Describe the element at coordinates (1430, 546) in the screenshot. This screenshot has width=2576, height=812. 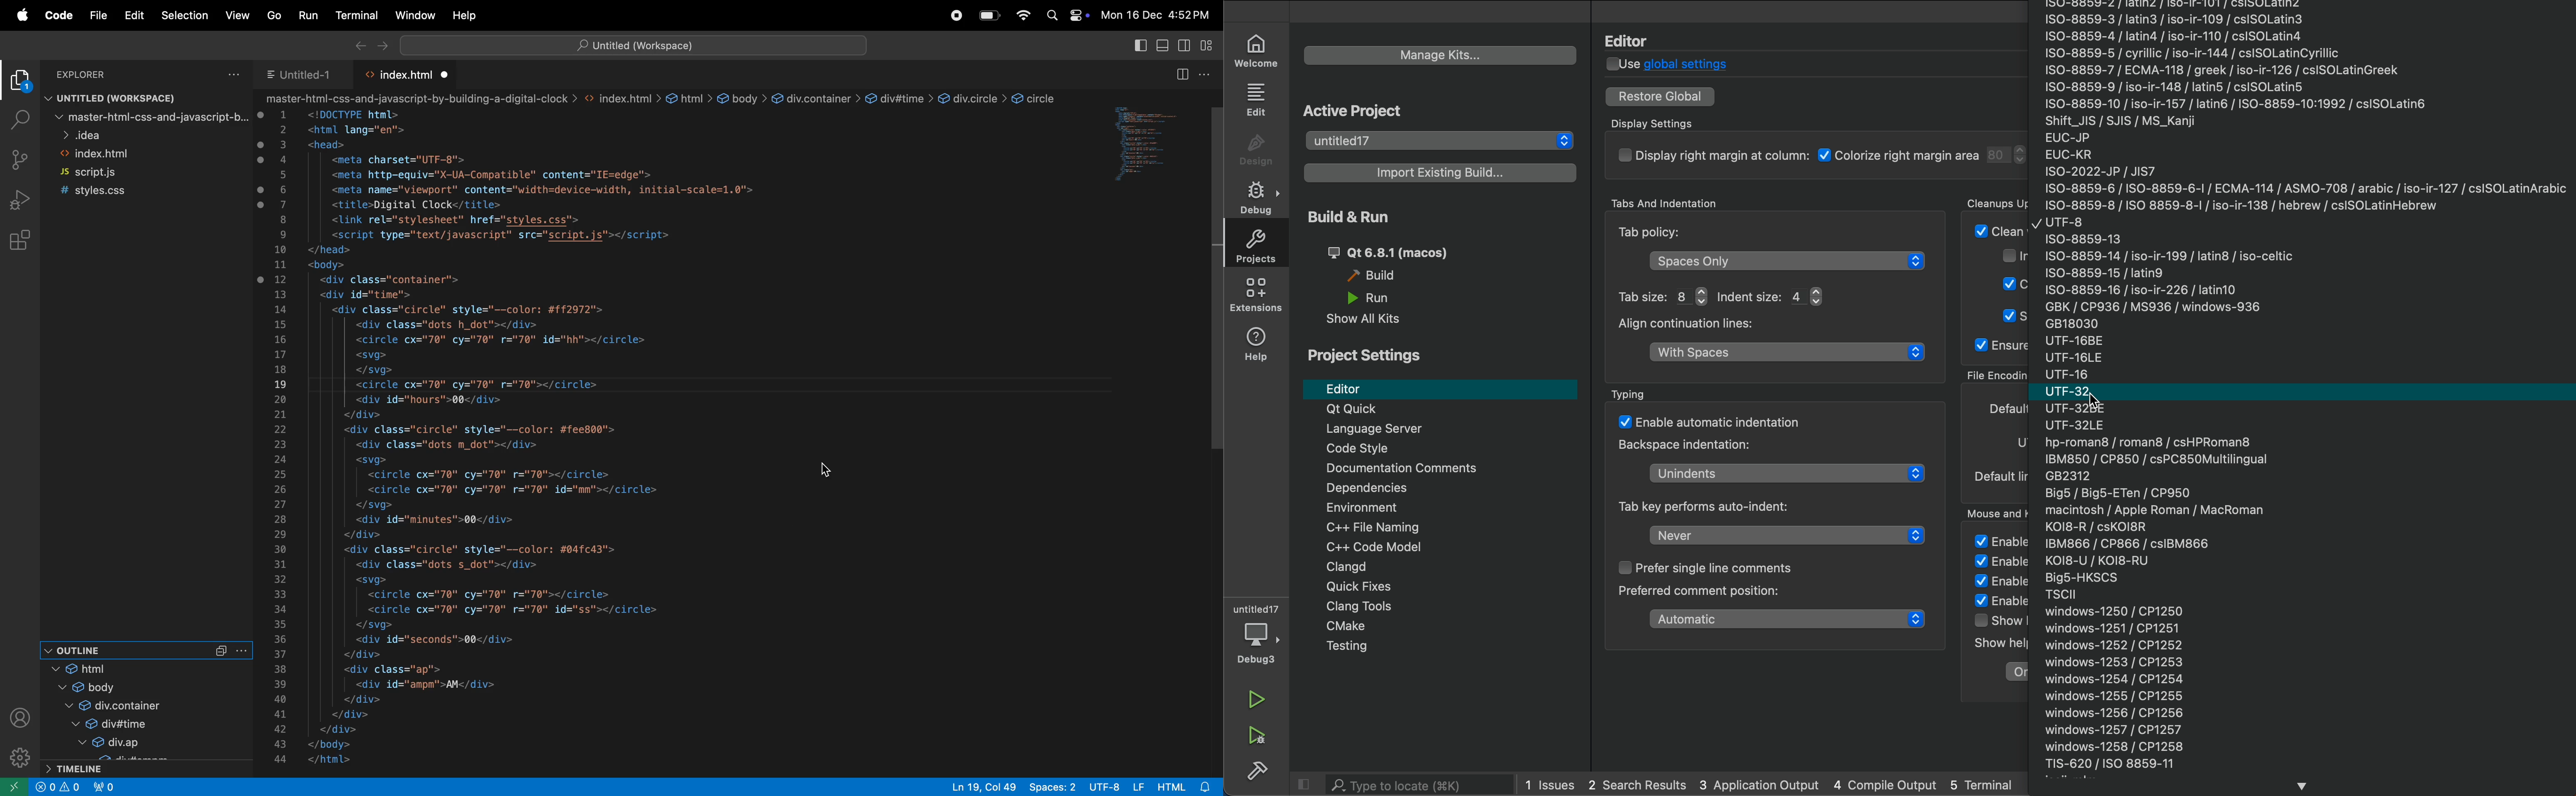
I see `code modal` at that location.